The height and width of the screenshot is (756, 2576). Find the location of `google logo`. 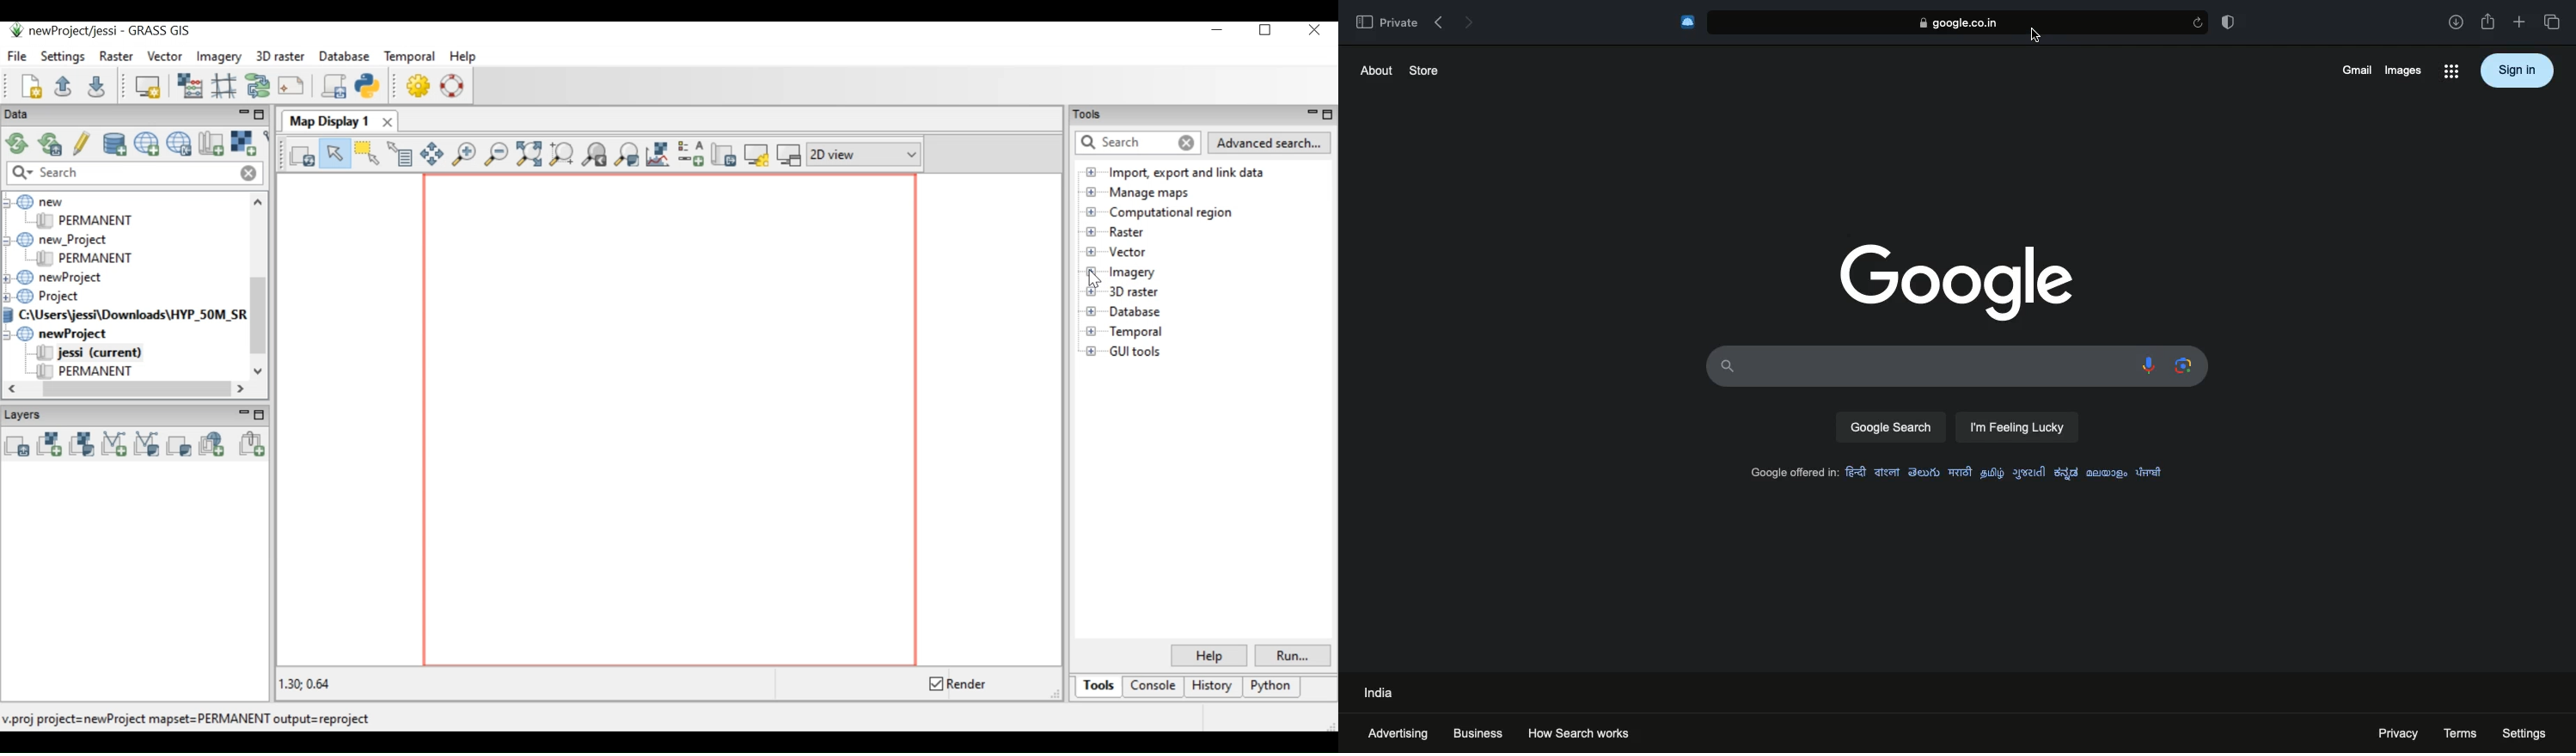

google logo is located at coordinates (1951, 280).